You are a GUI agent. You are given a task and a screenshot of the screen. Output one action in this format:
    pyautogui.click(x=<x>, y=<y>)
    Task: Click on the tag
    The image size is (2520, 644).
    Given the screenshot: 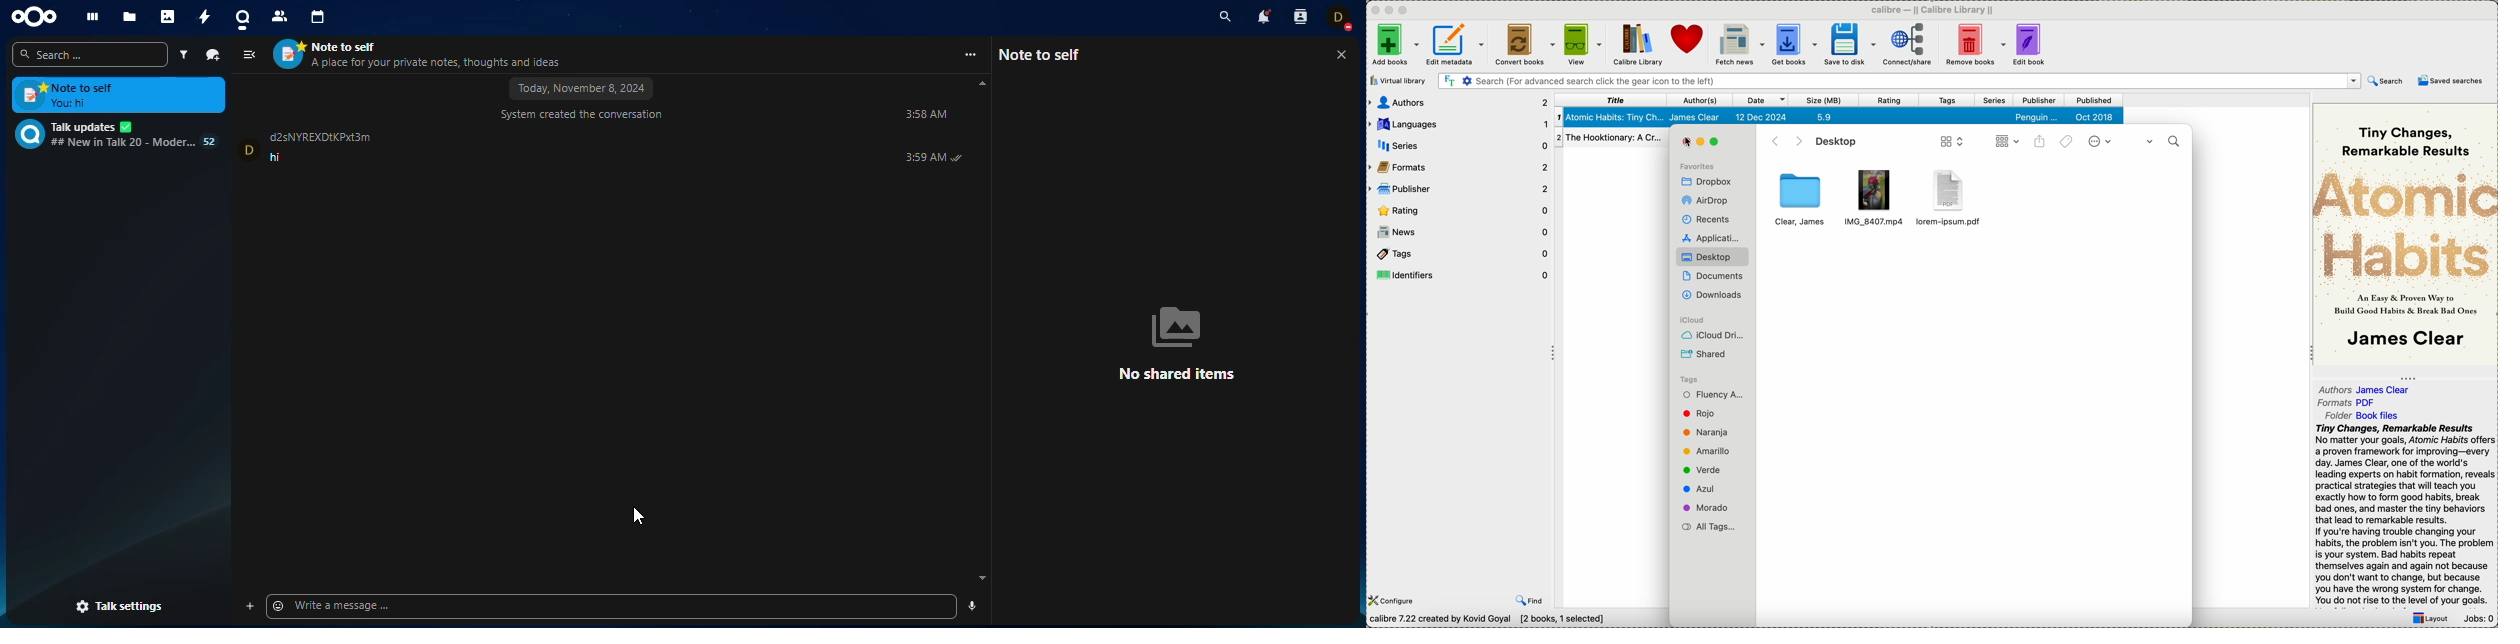 What is the action you would take?
    pyautogui.click(x=1708, y=433)
    